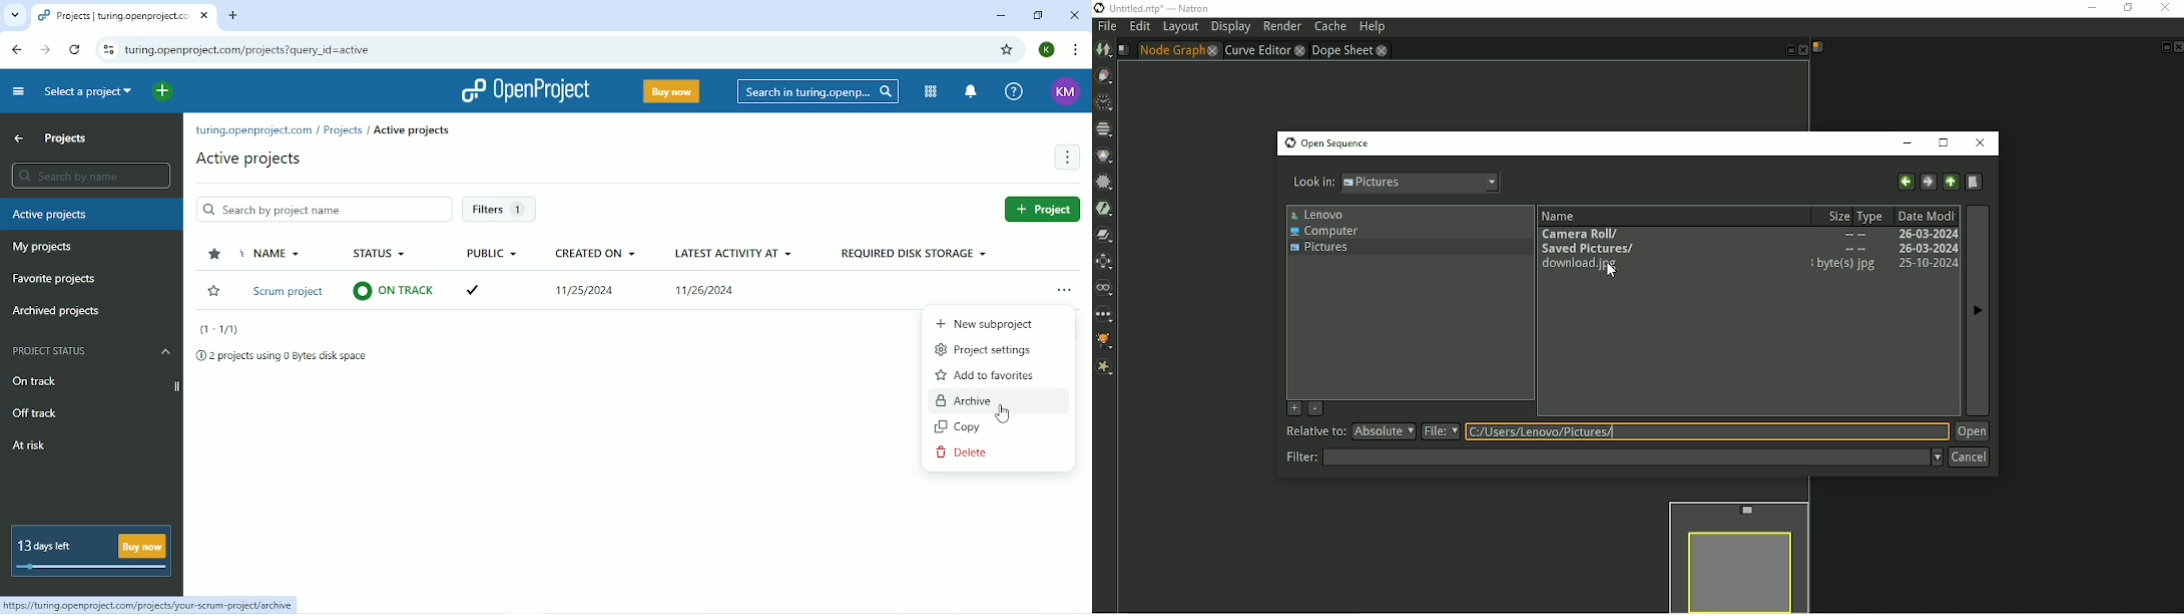 The width and height of the screenshot is (2184, 616). I want to click on Required disk storage, so click(912, 254).